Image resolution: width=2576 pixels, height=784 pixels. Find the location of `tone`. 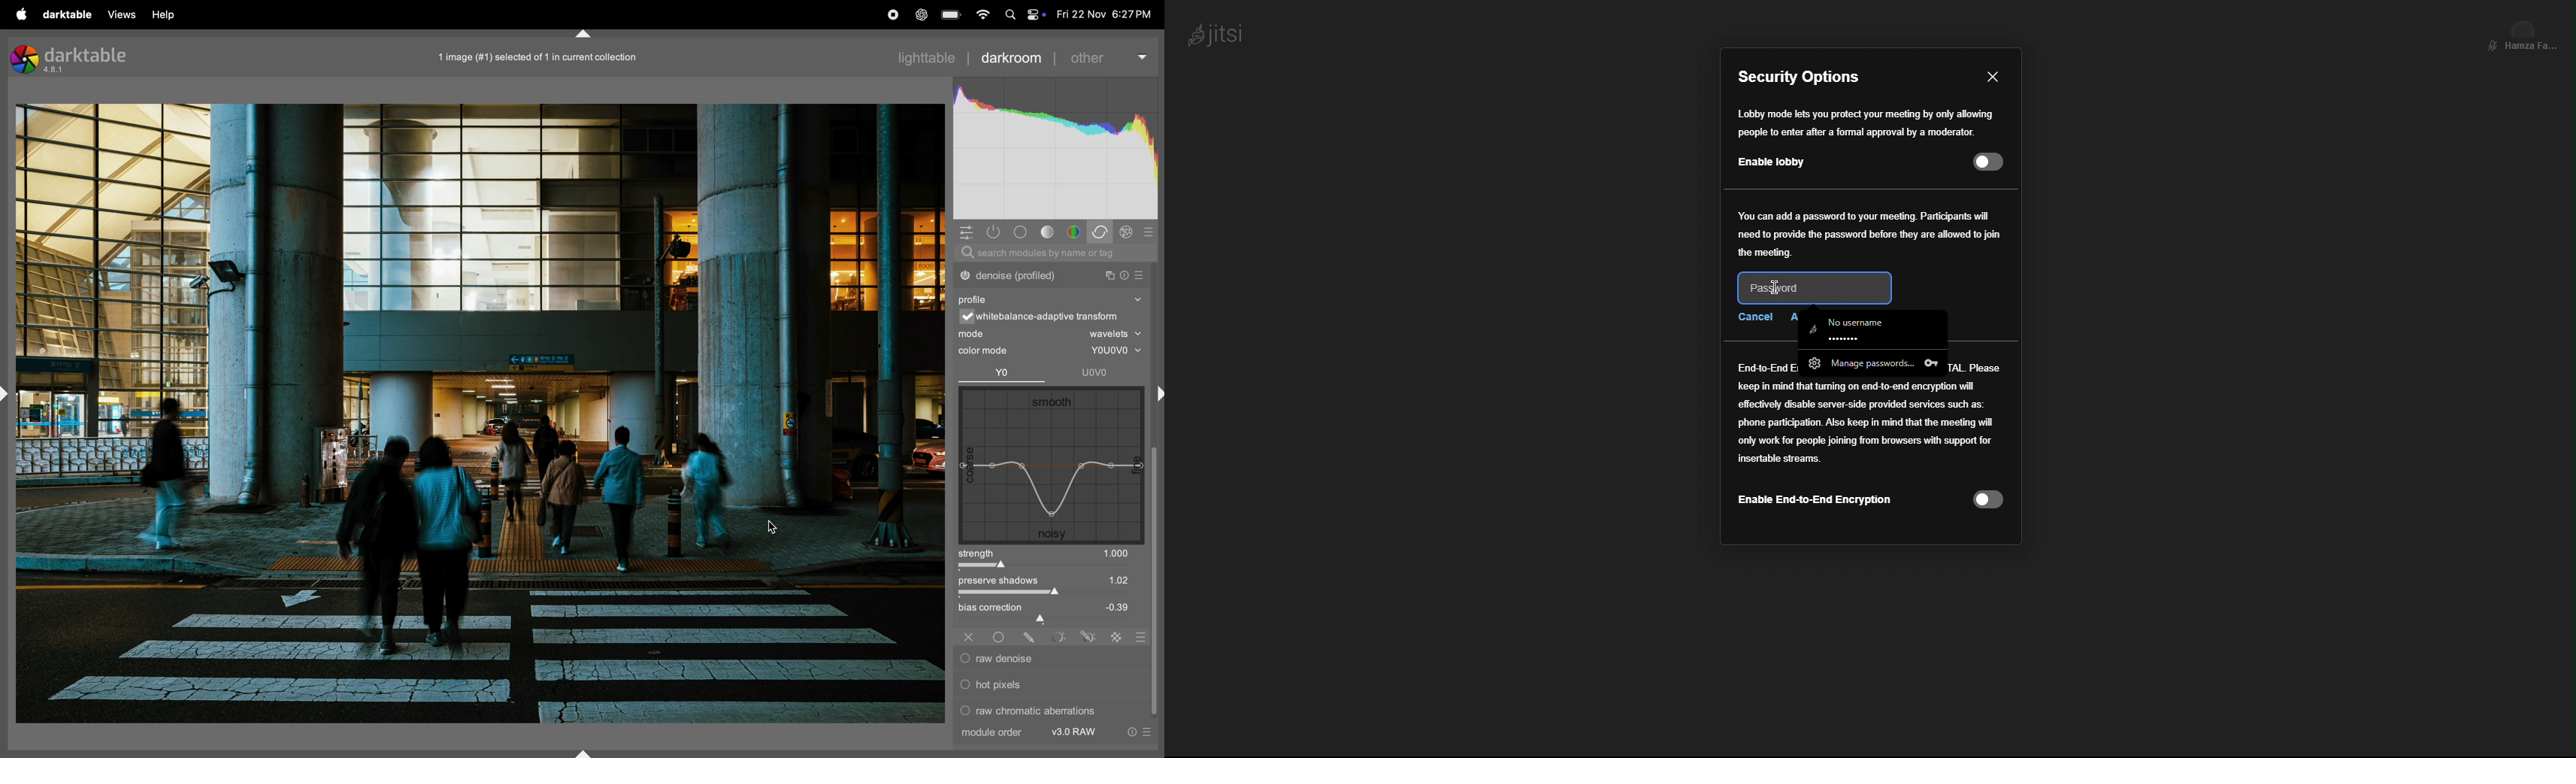

tone is located at coordinates (1049, 232).